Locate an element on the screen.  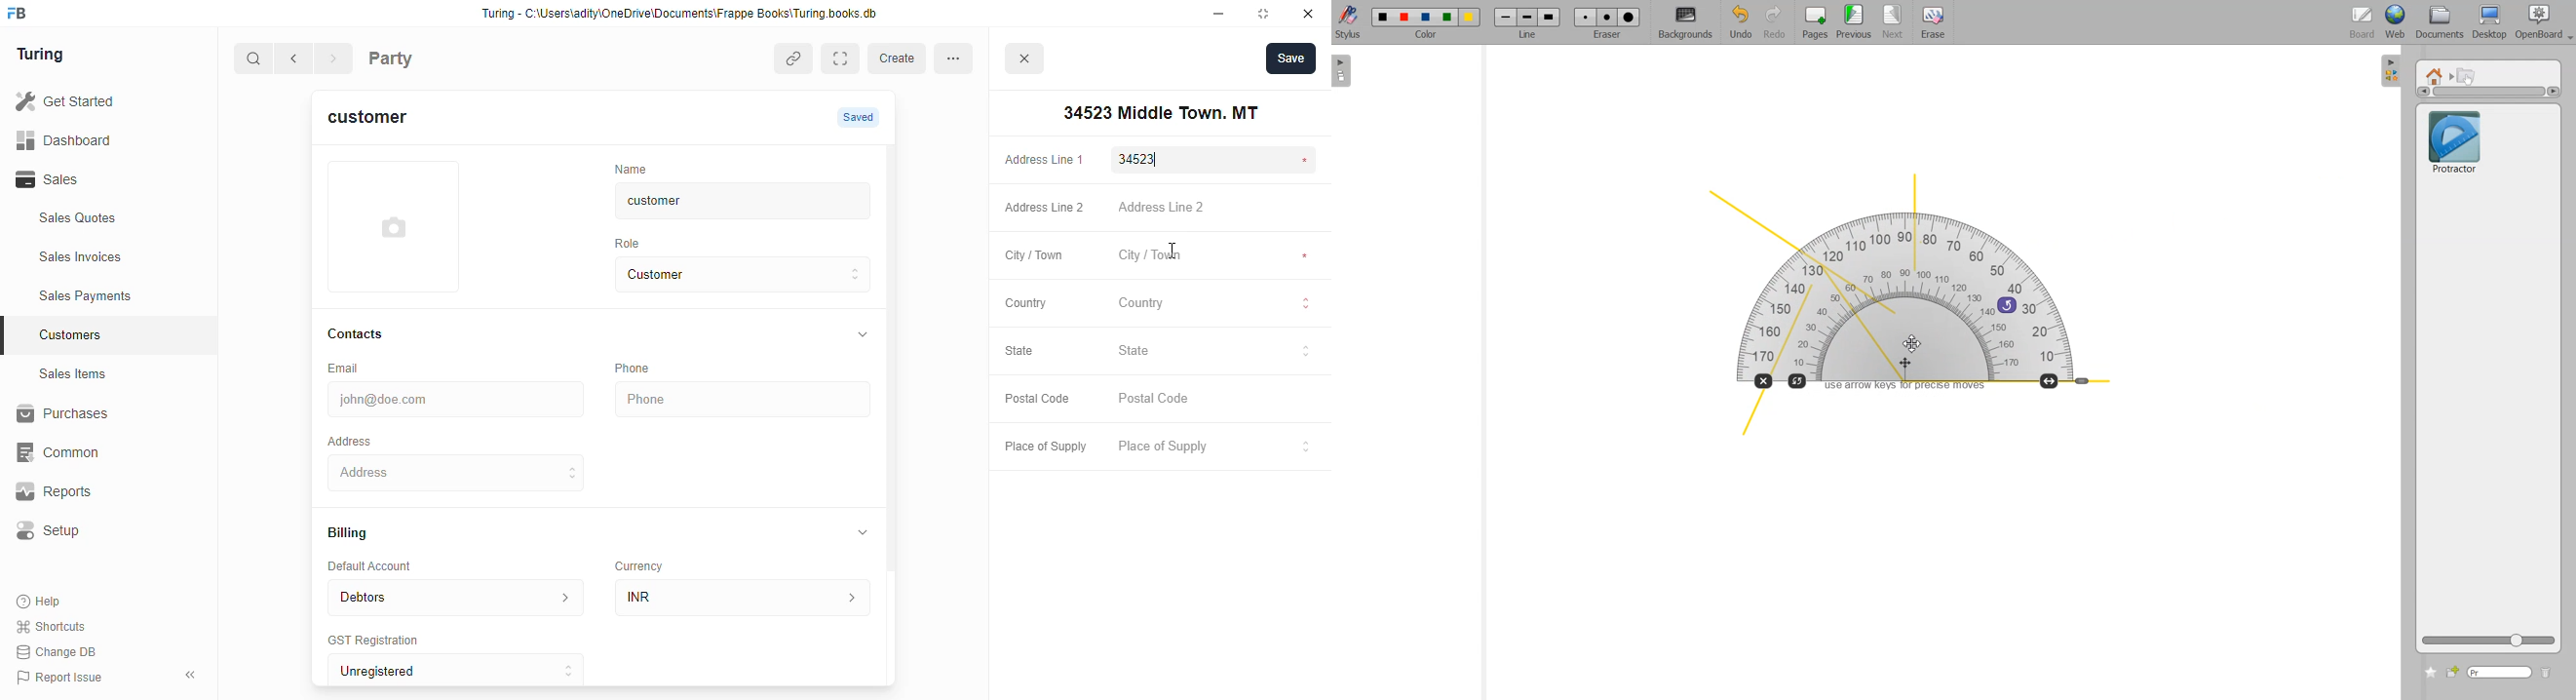
minimise is located at coordinates (1219, 14).